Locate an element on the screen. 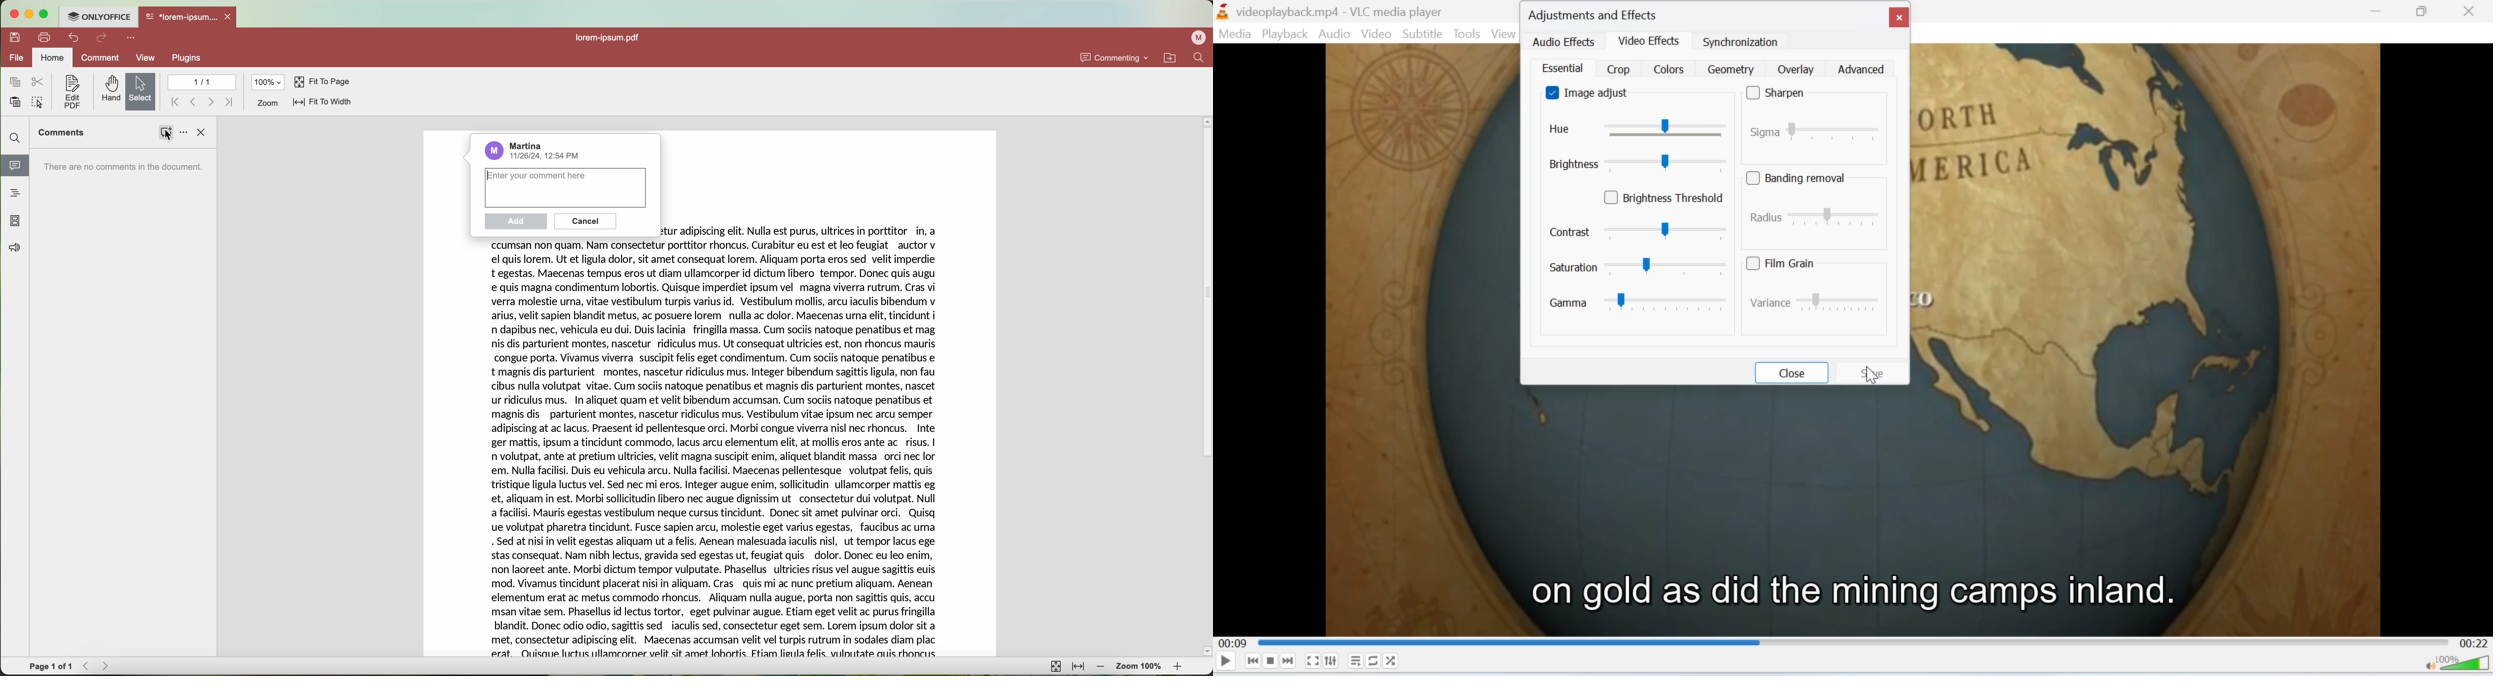 Image resolution: width=2520 pixels, height=700 pixels. Shuffle is located at coordinates (1391, 661).